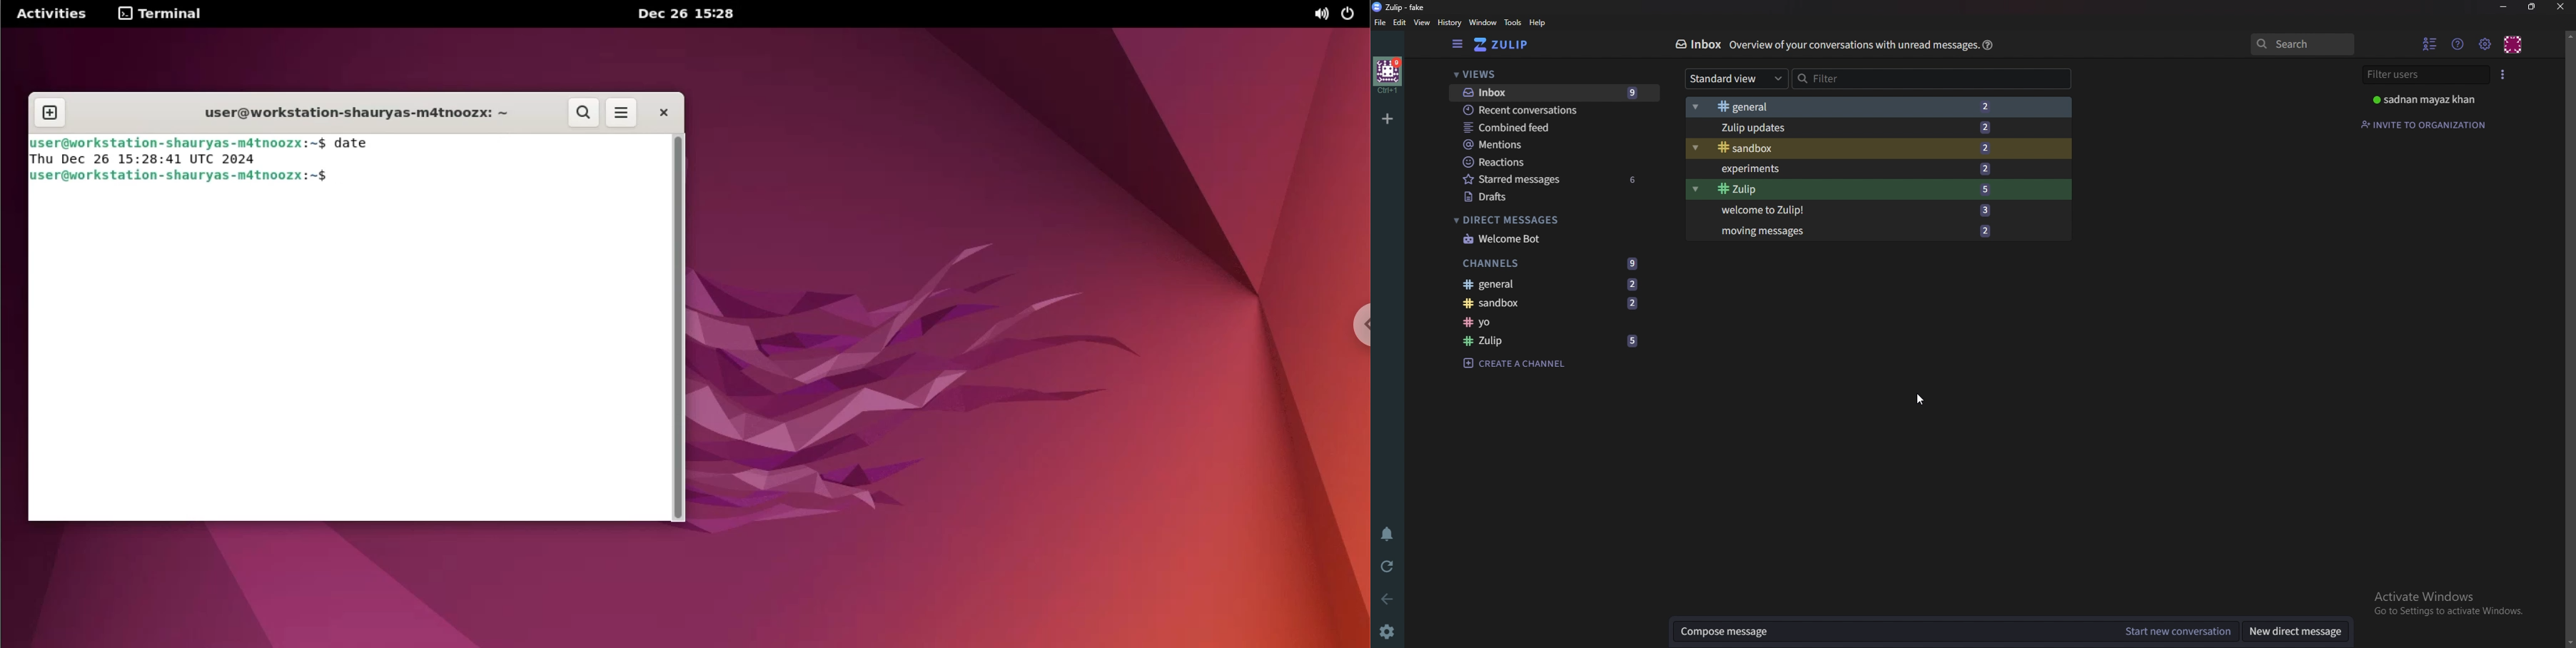  Describe the element at coordinates (657, 112) in the screenshot. I see `close` at that location.